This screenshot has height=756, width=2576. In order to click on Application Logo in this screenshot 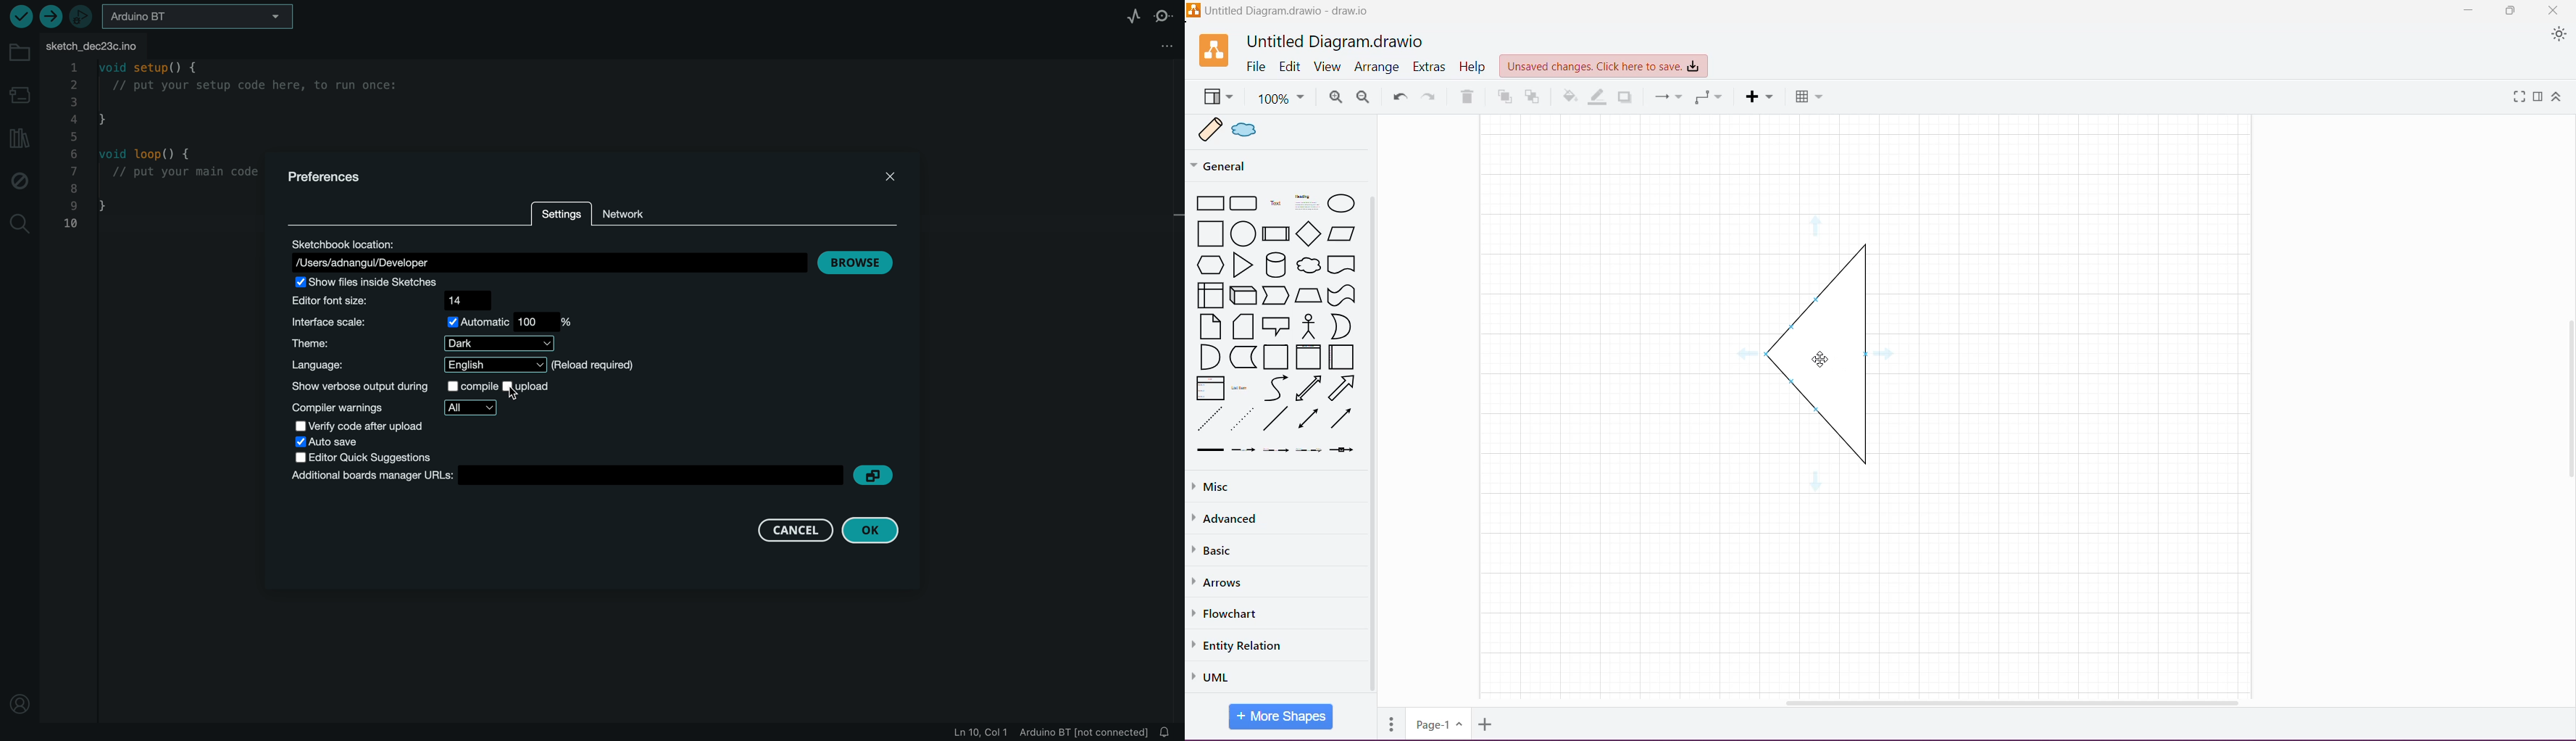, I will do `click(1216, 51)`.